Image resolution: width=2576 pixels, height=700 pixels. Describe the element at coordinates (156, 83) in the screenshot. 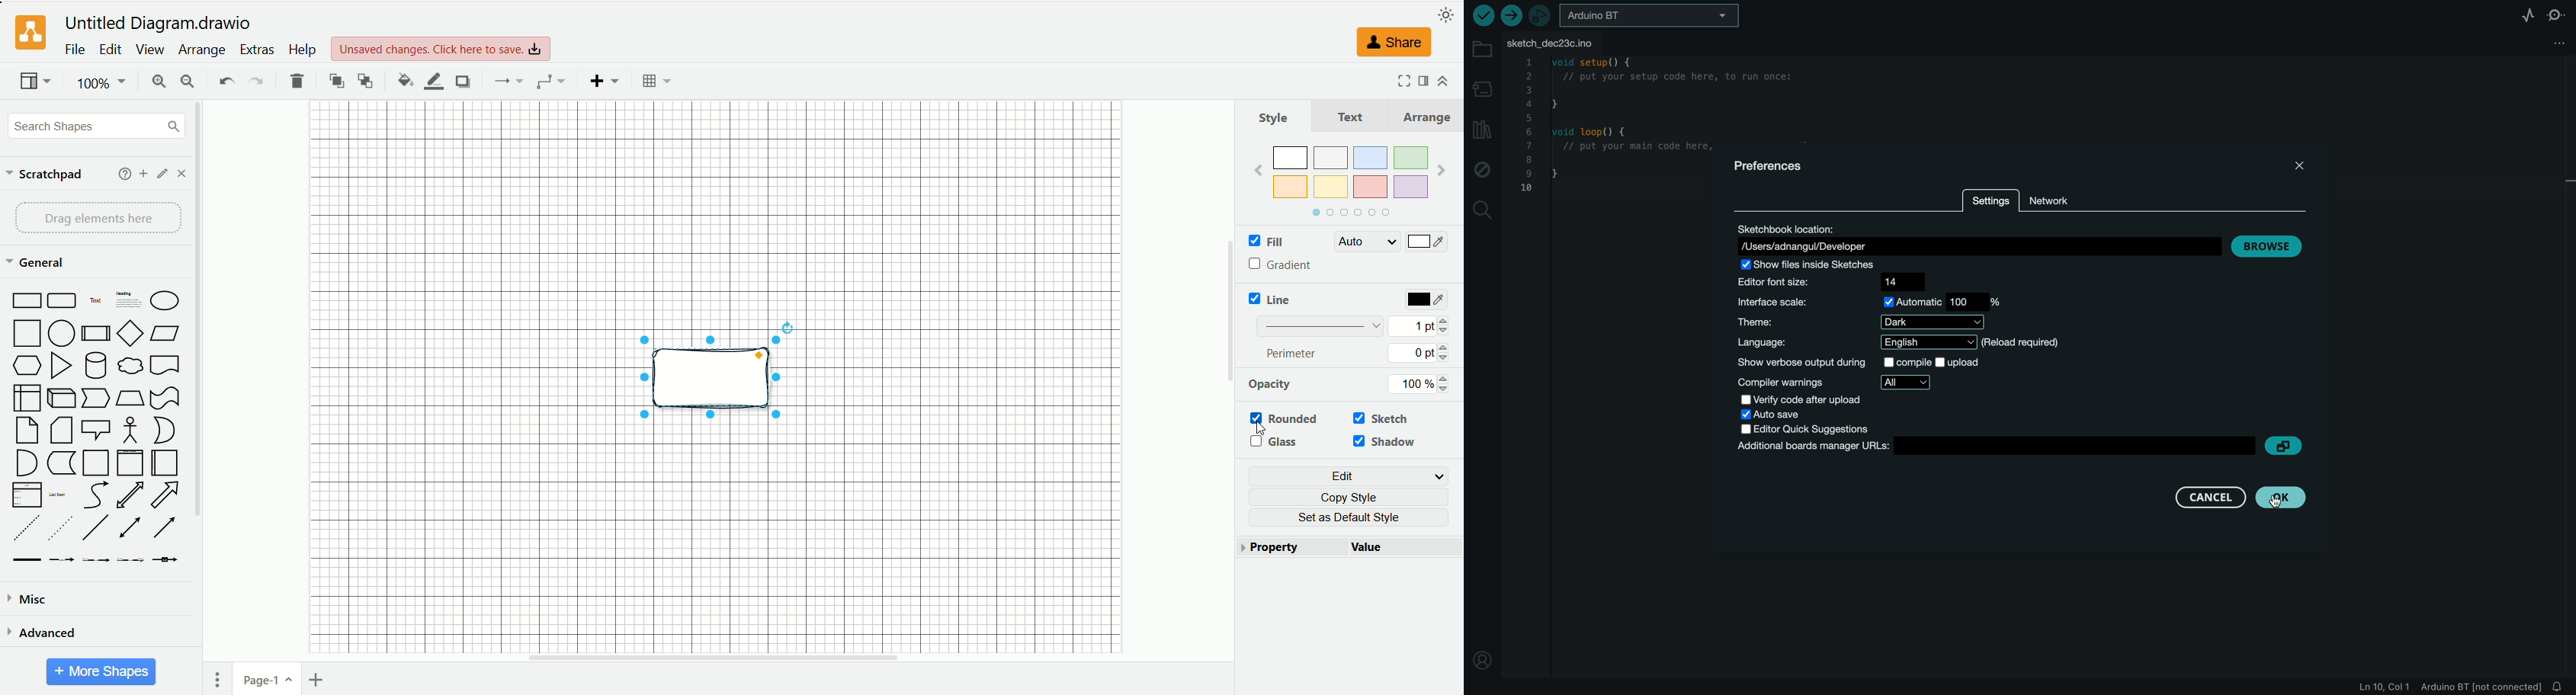

I see `zoom in` at that location.